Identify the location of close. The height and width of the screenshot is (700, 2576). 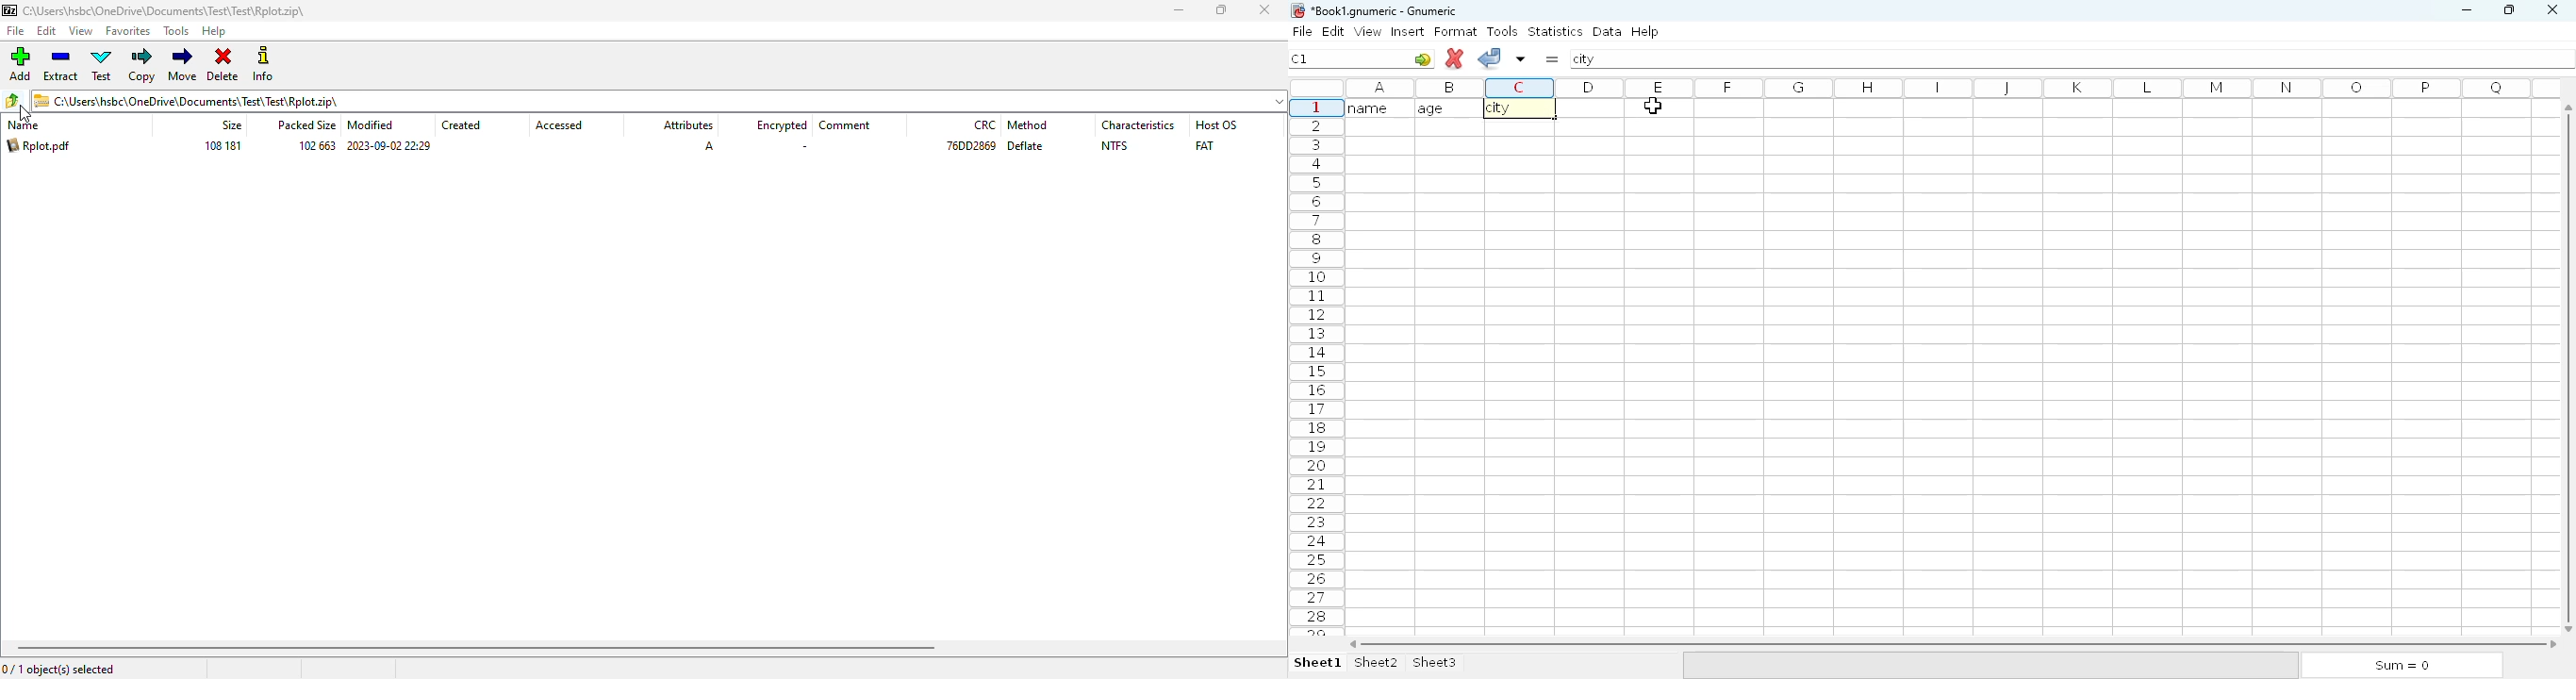
(2551, 10).